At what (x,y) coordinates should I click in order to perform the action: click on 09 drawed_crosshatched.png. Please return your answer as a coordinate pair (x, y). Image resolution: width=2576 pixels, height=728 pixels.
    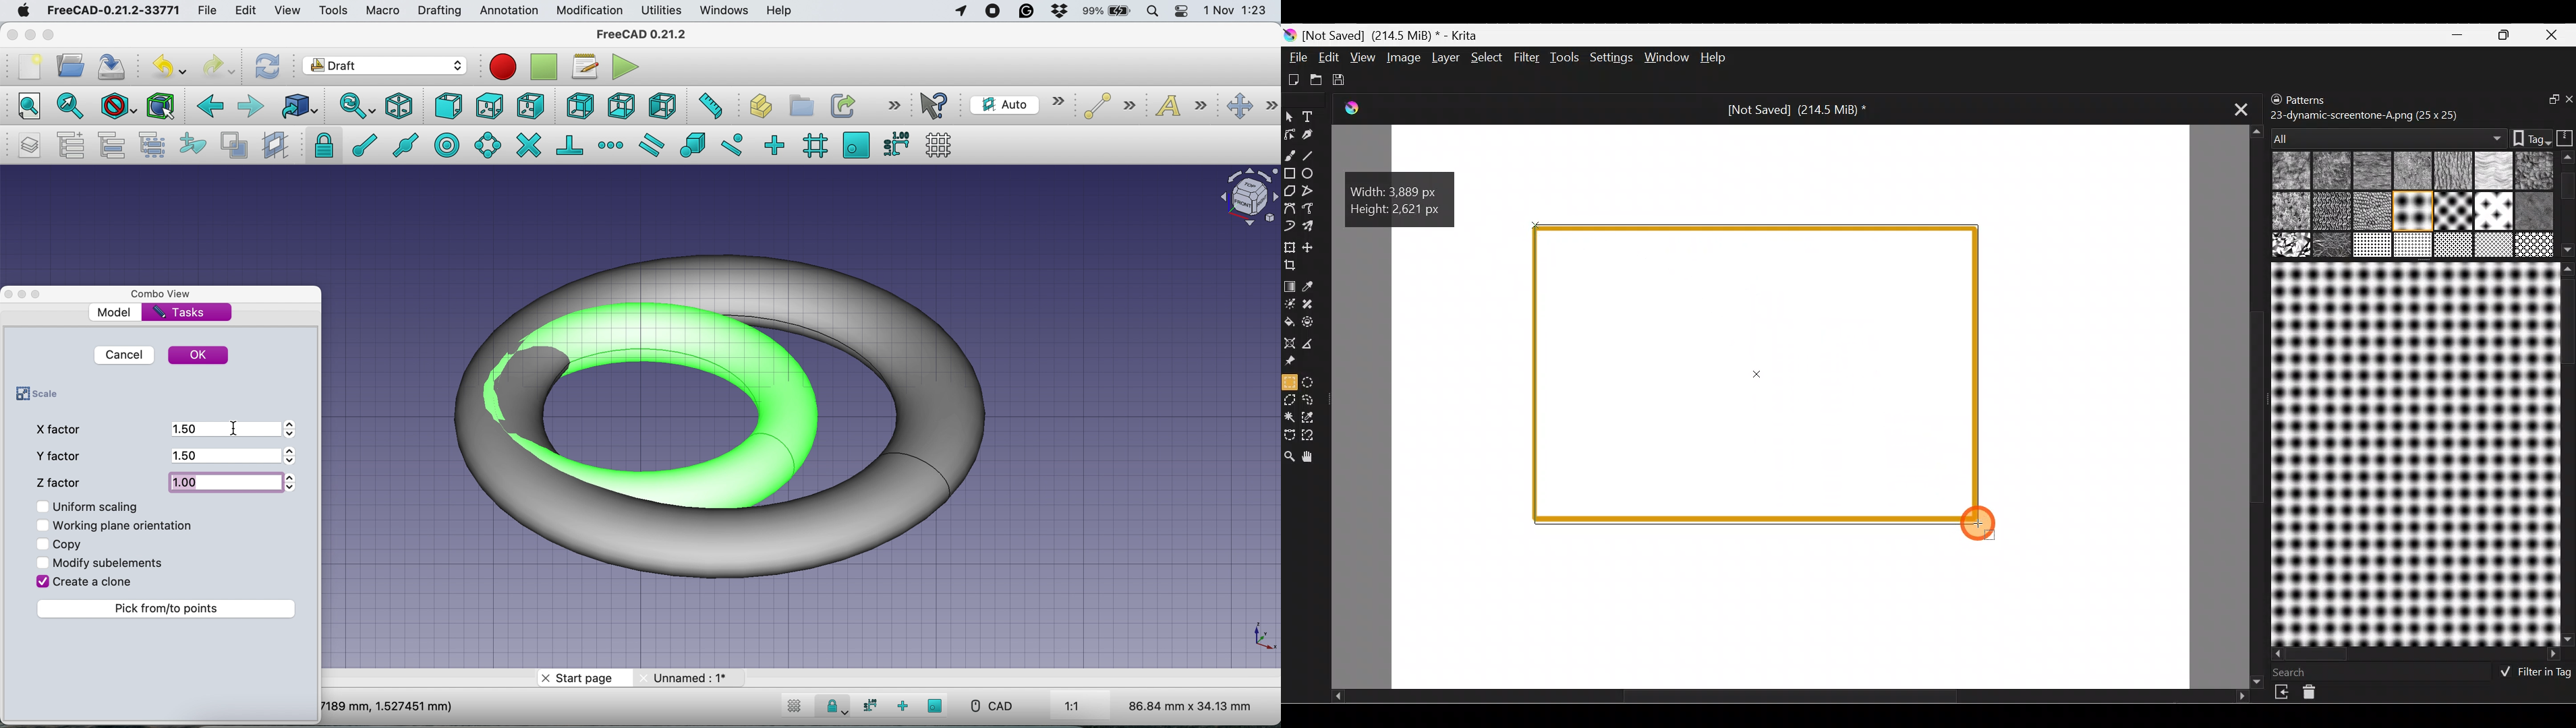
    Looking at the image, I should click on (2332, 212).